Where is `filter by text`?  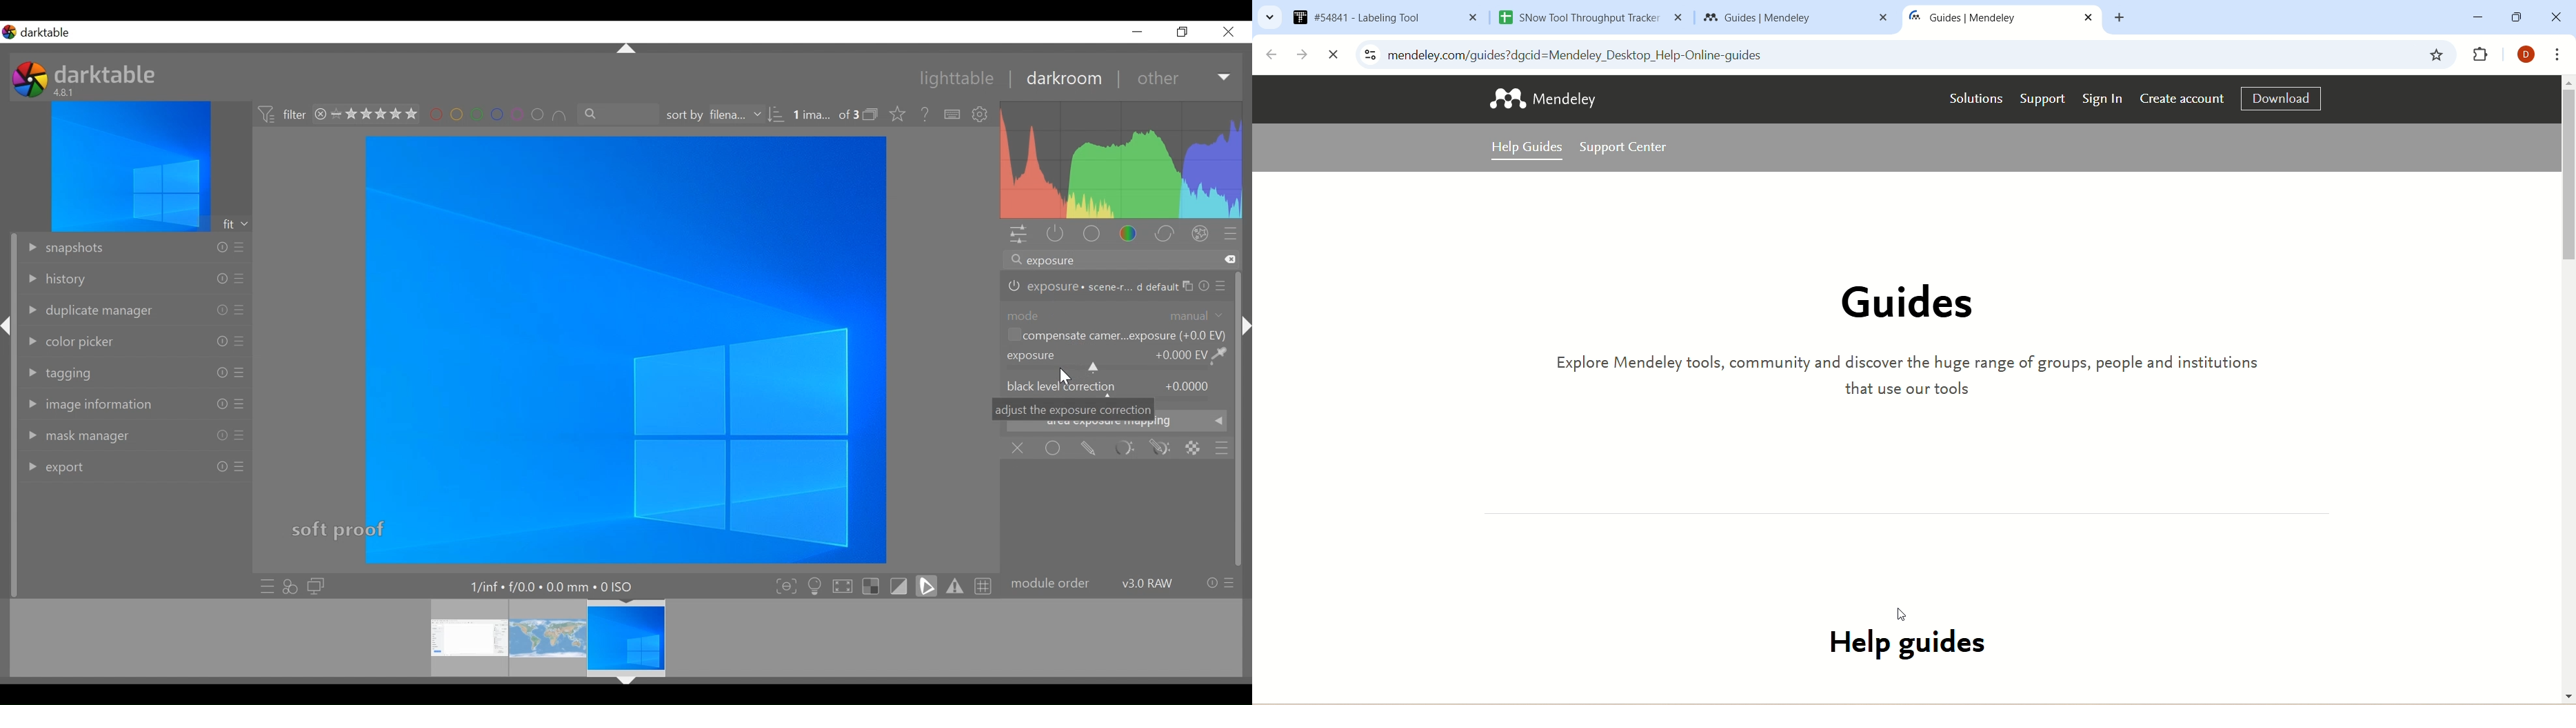
filter by text is located at coordinates (619, 114).